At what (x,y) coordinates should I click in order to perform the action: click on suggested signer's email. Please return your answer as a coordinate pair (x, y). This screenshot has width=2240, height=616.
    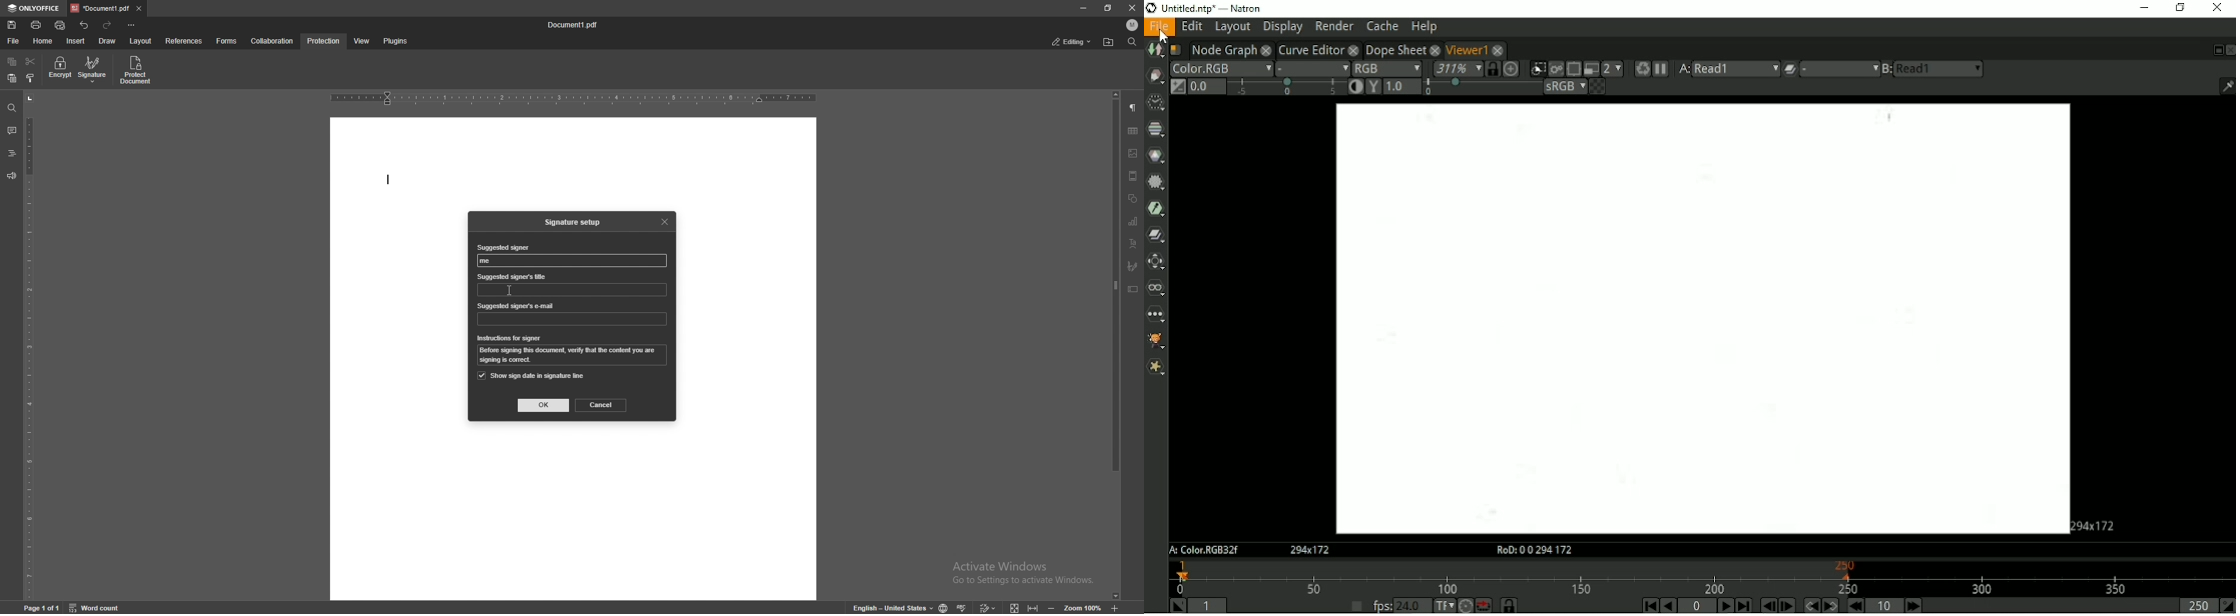
    Looking at the image, I should click on (517, 306).